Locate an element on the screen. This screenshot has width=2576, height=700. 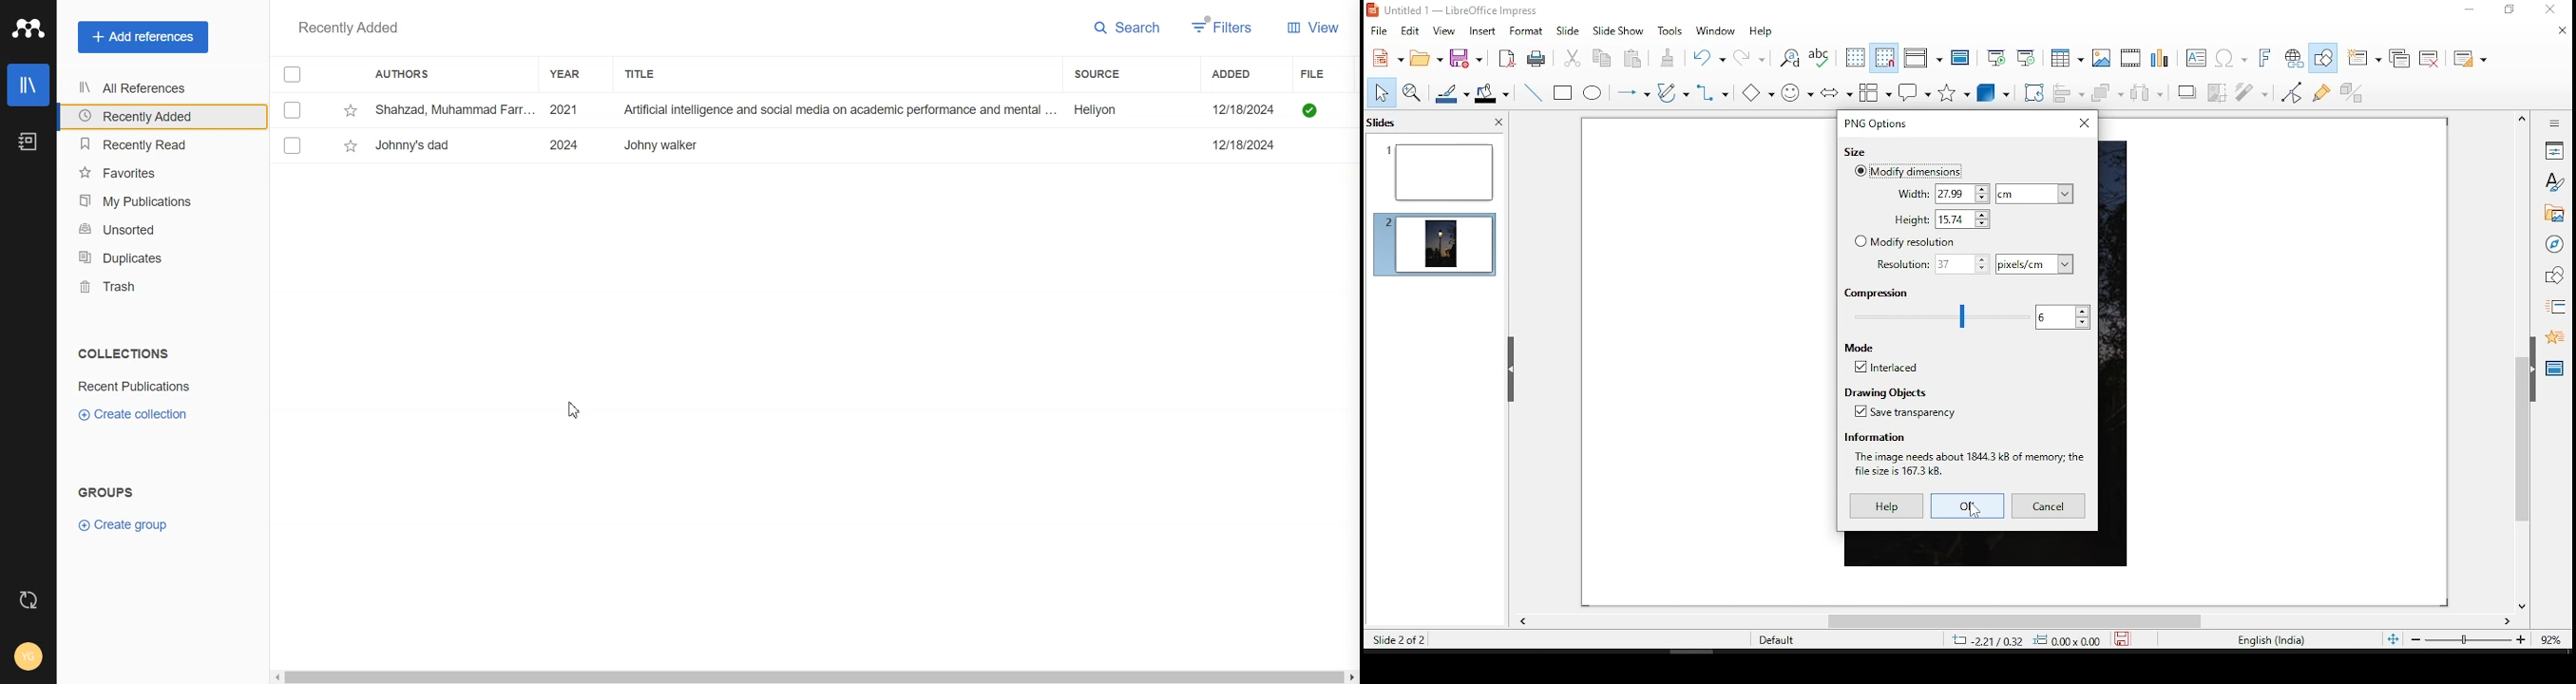
Add references is located at coordinates (143, 37).